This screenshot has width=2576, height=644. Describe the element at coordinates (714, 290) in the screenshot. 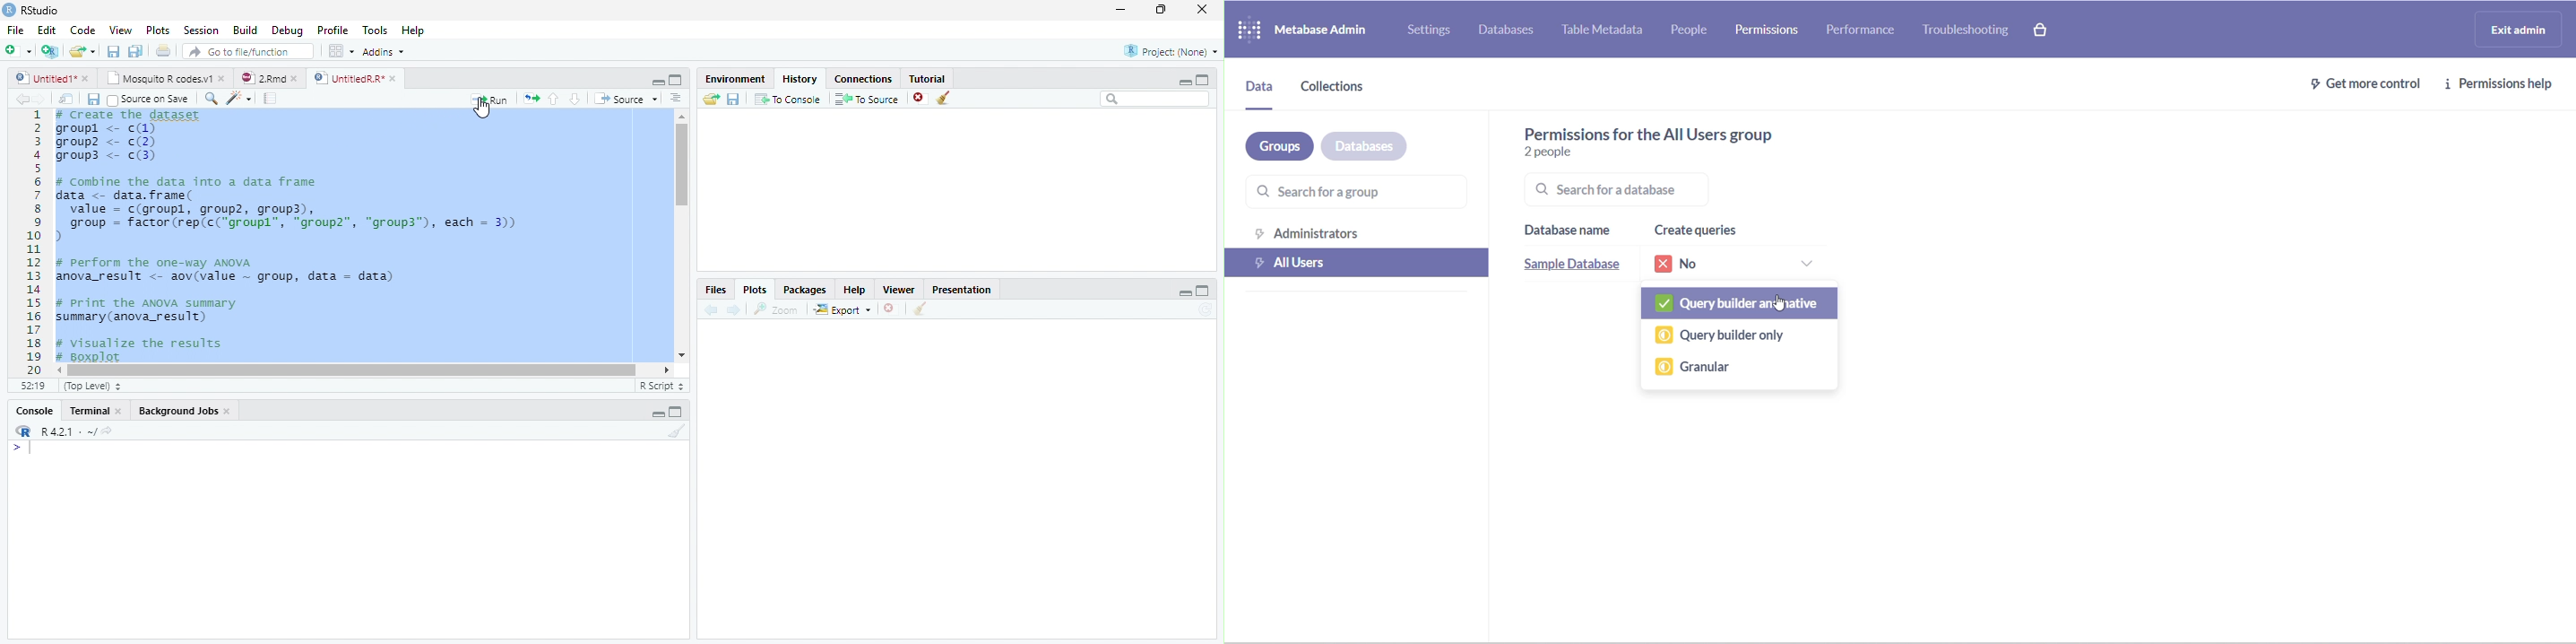

I see `Files` at that location.